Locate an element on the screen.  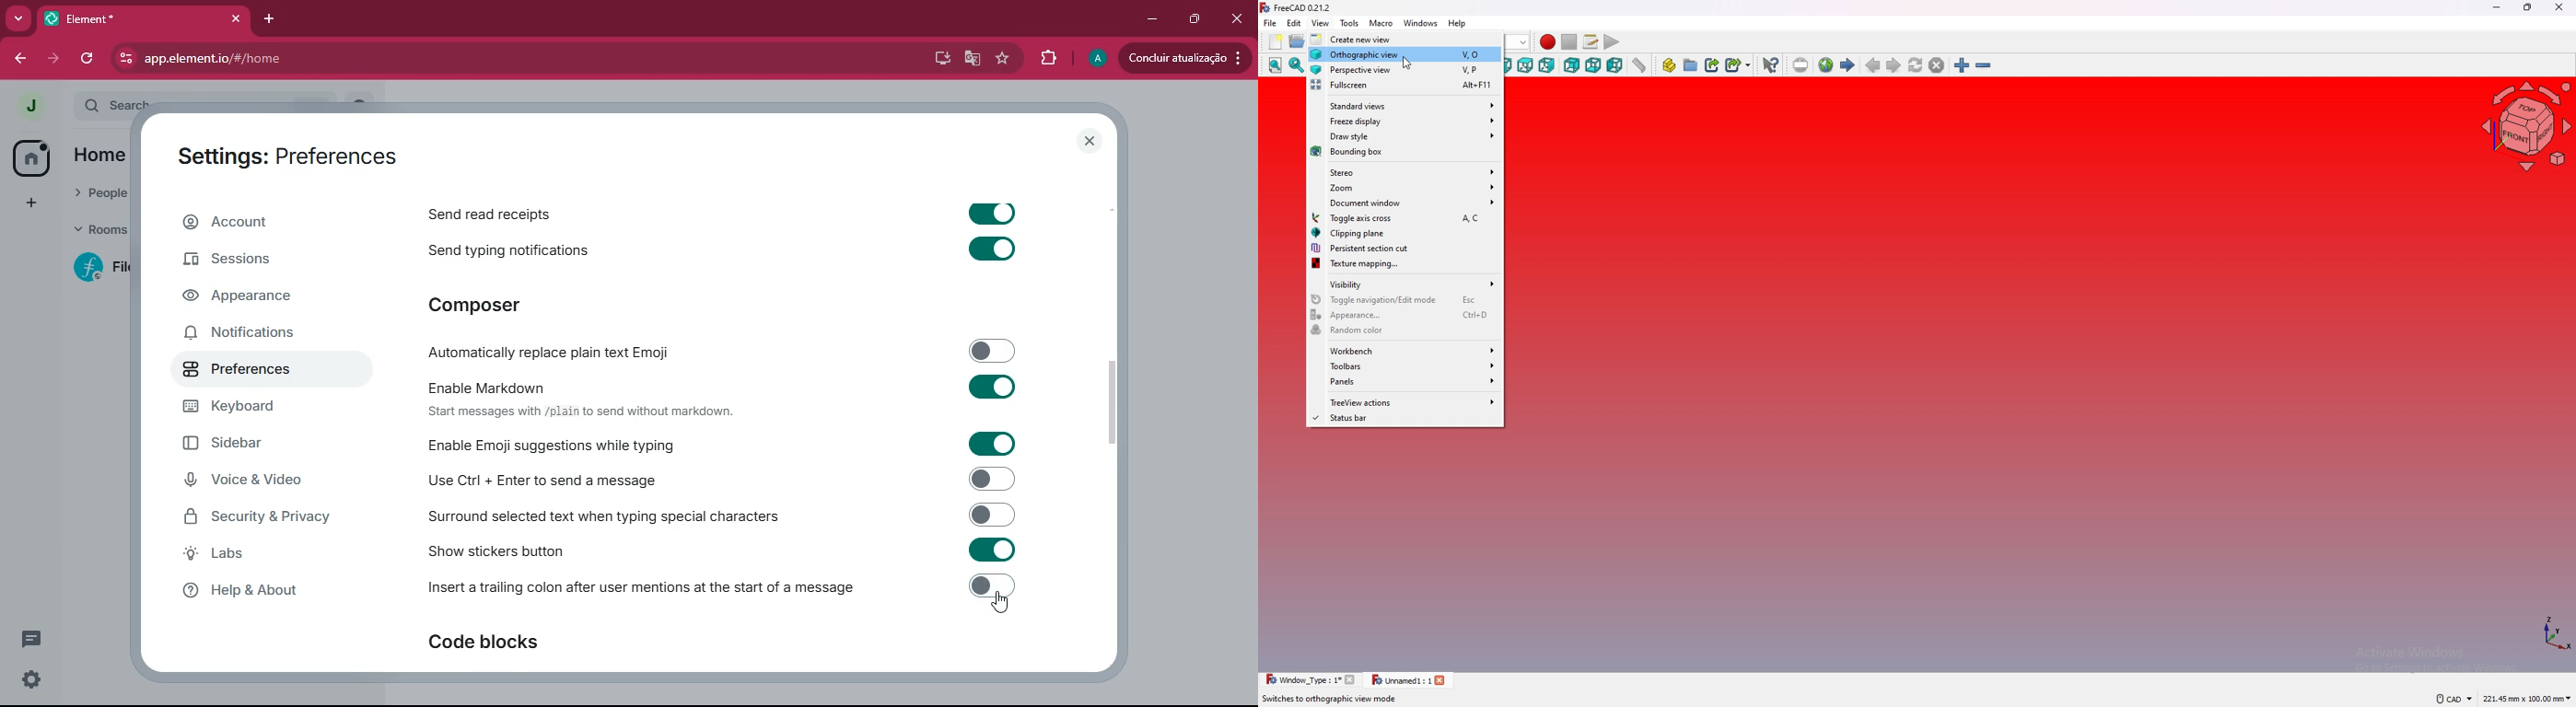
previous page is located at coordinates (1874, 66).